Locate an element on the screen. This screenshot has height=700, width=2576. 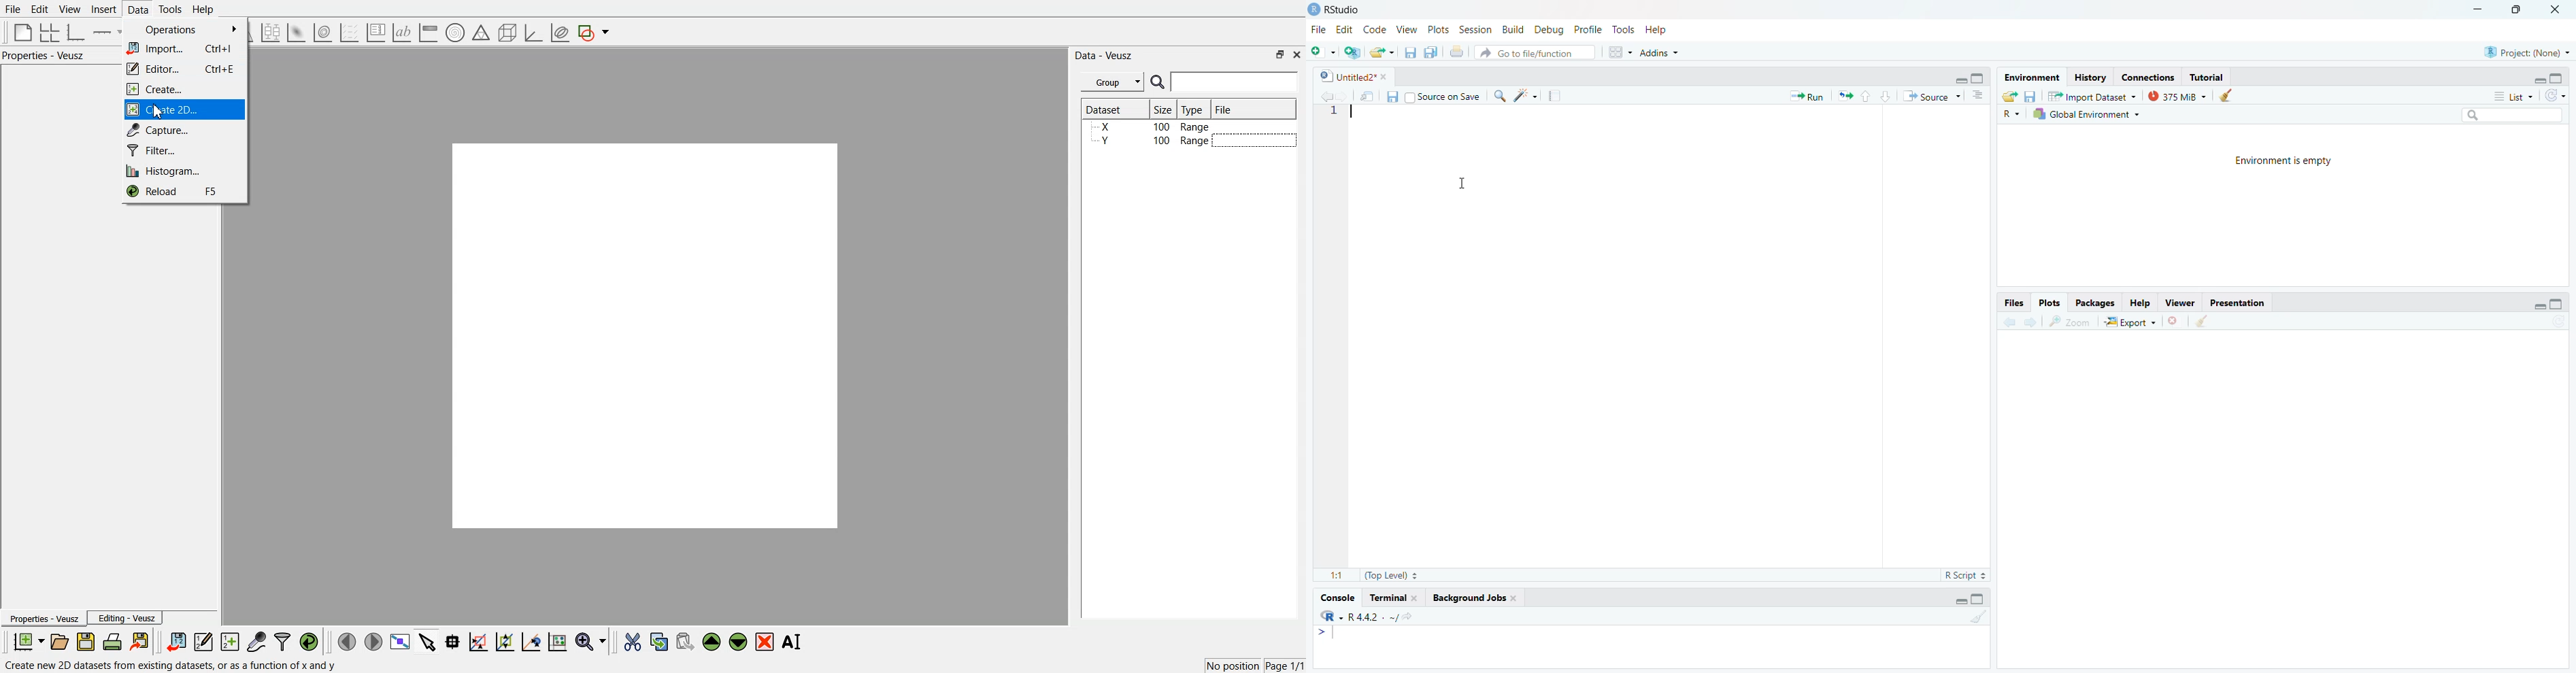
 Export ~ is located at coordinates (2131, 321).